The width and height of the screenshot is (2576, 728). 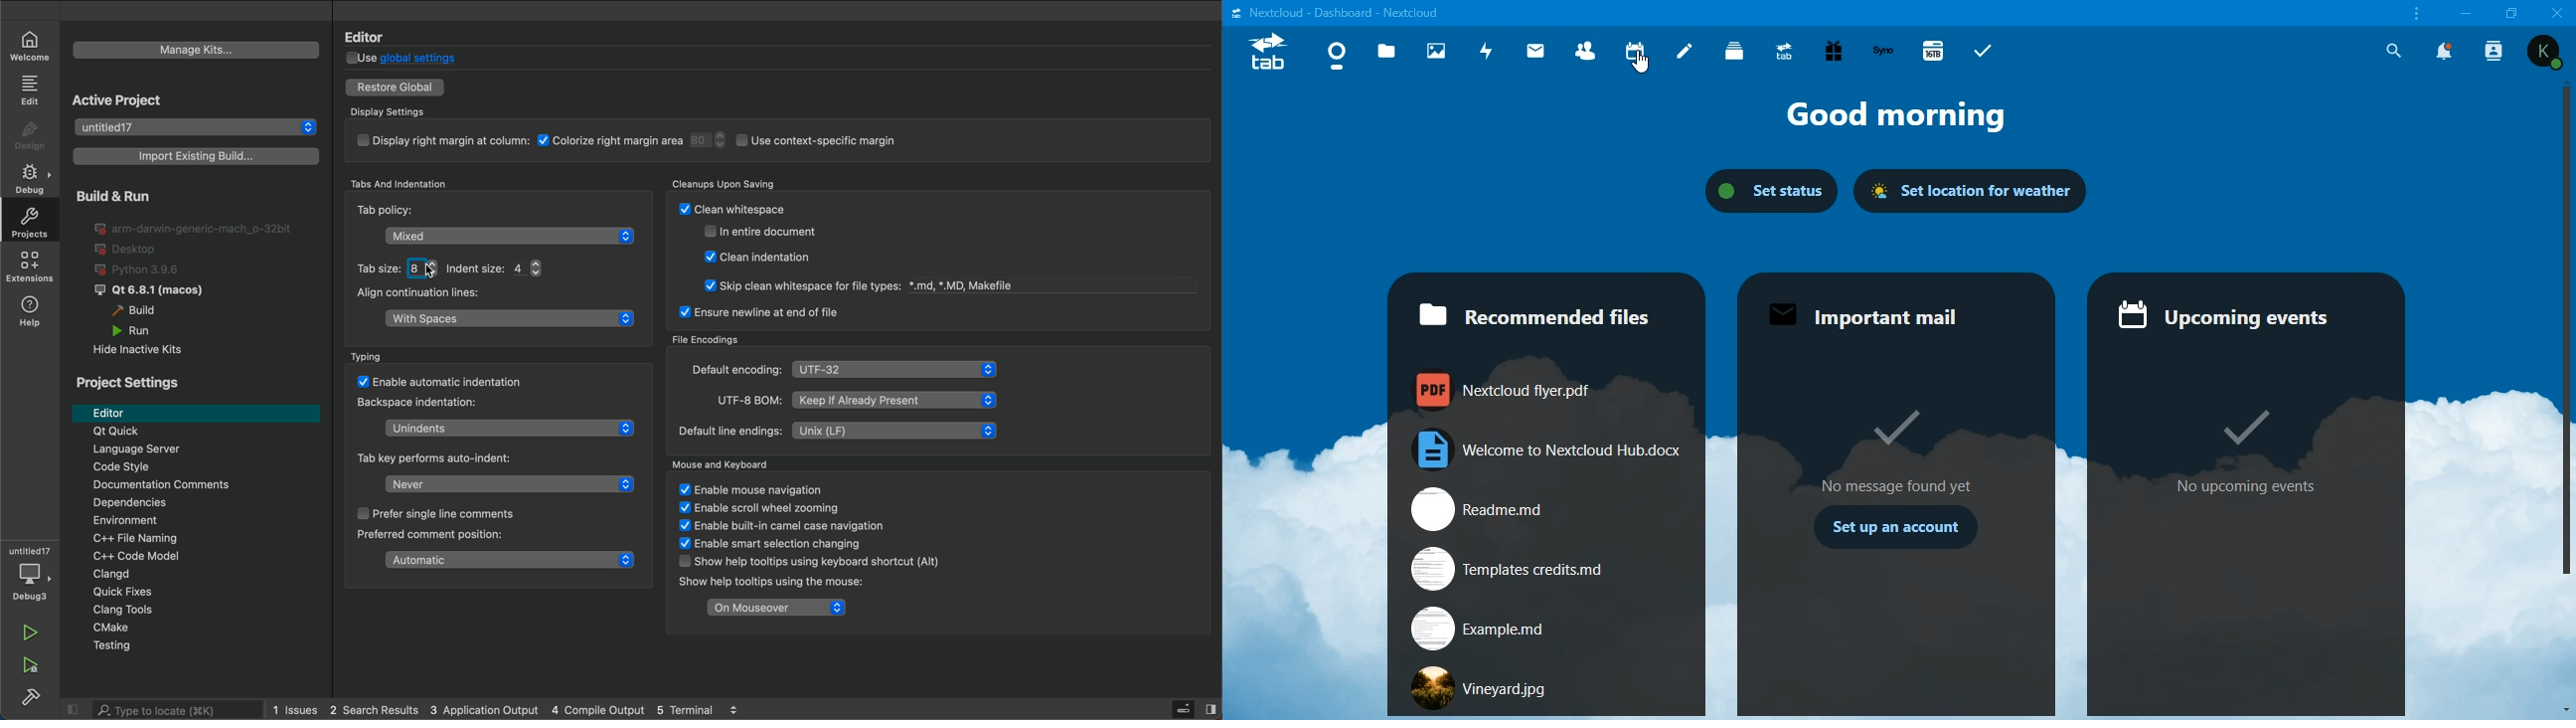 I want to click on free trial, so click(x=1834, y=50).